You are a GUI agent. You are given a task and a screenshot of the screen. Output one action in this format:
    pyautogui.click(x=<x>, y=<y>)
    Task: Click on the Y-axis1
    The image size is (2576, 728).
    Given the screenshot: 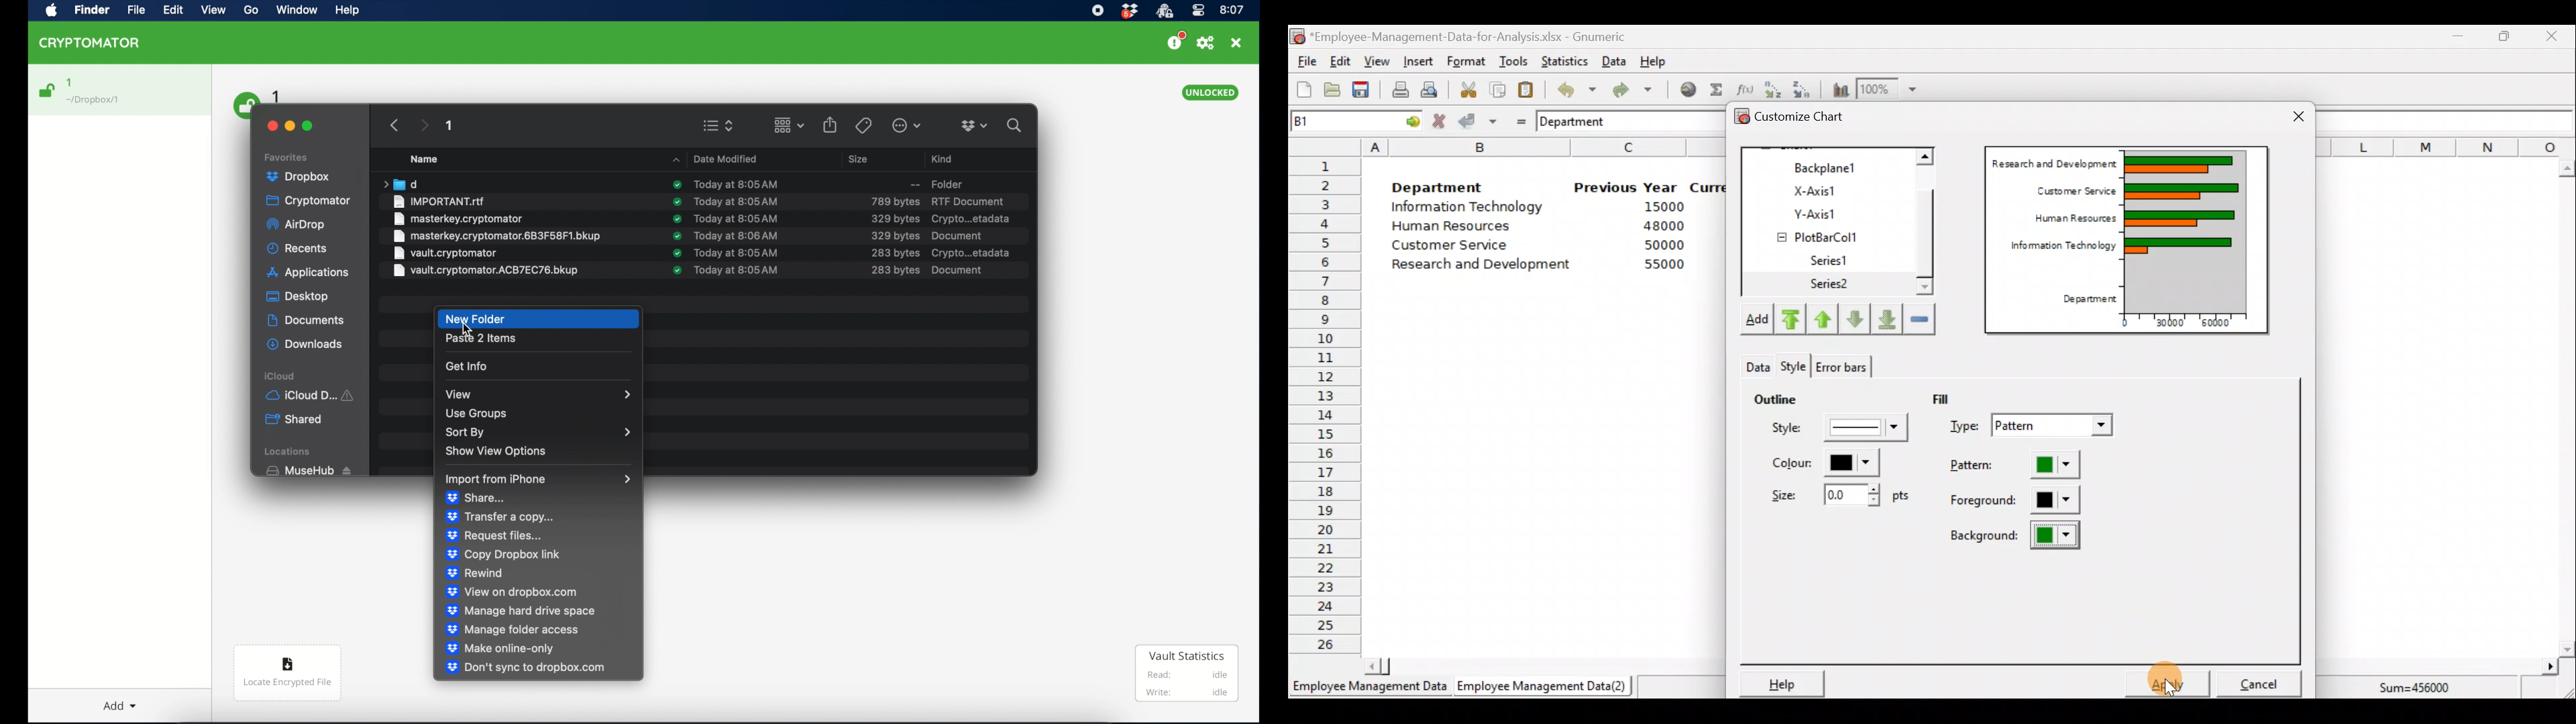 What is the action you would take?
    pyautogui.click(x=1832, y=212)
    